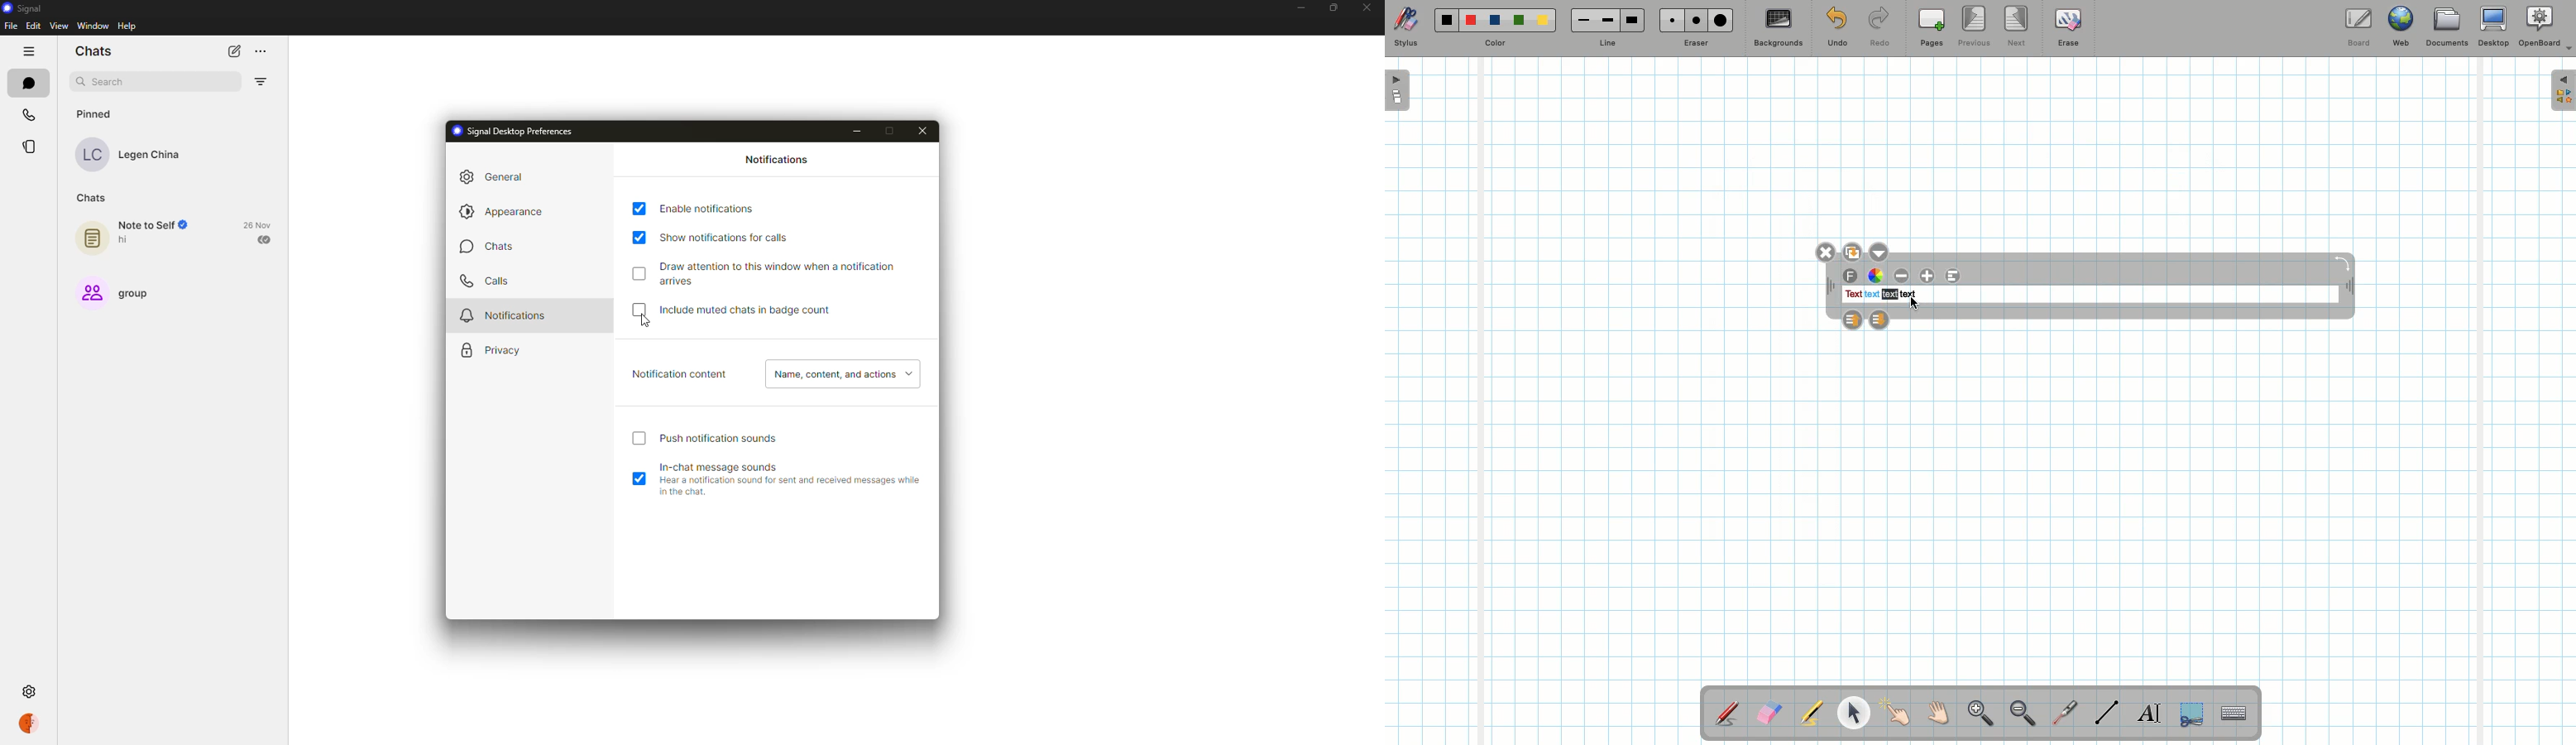 The width and height of the screenshot is (2576, 756). What do you see at coordinates (262, 52) in the screenshot?
I see `more` at bounding box center [262, 52].